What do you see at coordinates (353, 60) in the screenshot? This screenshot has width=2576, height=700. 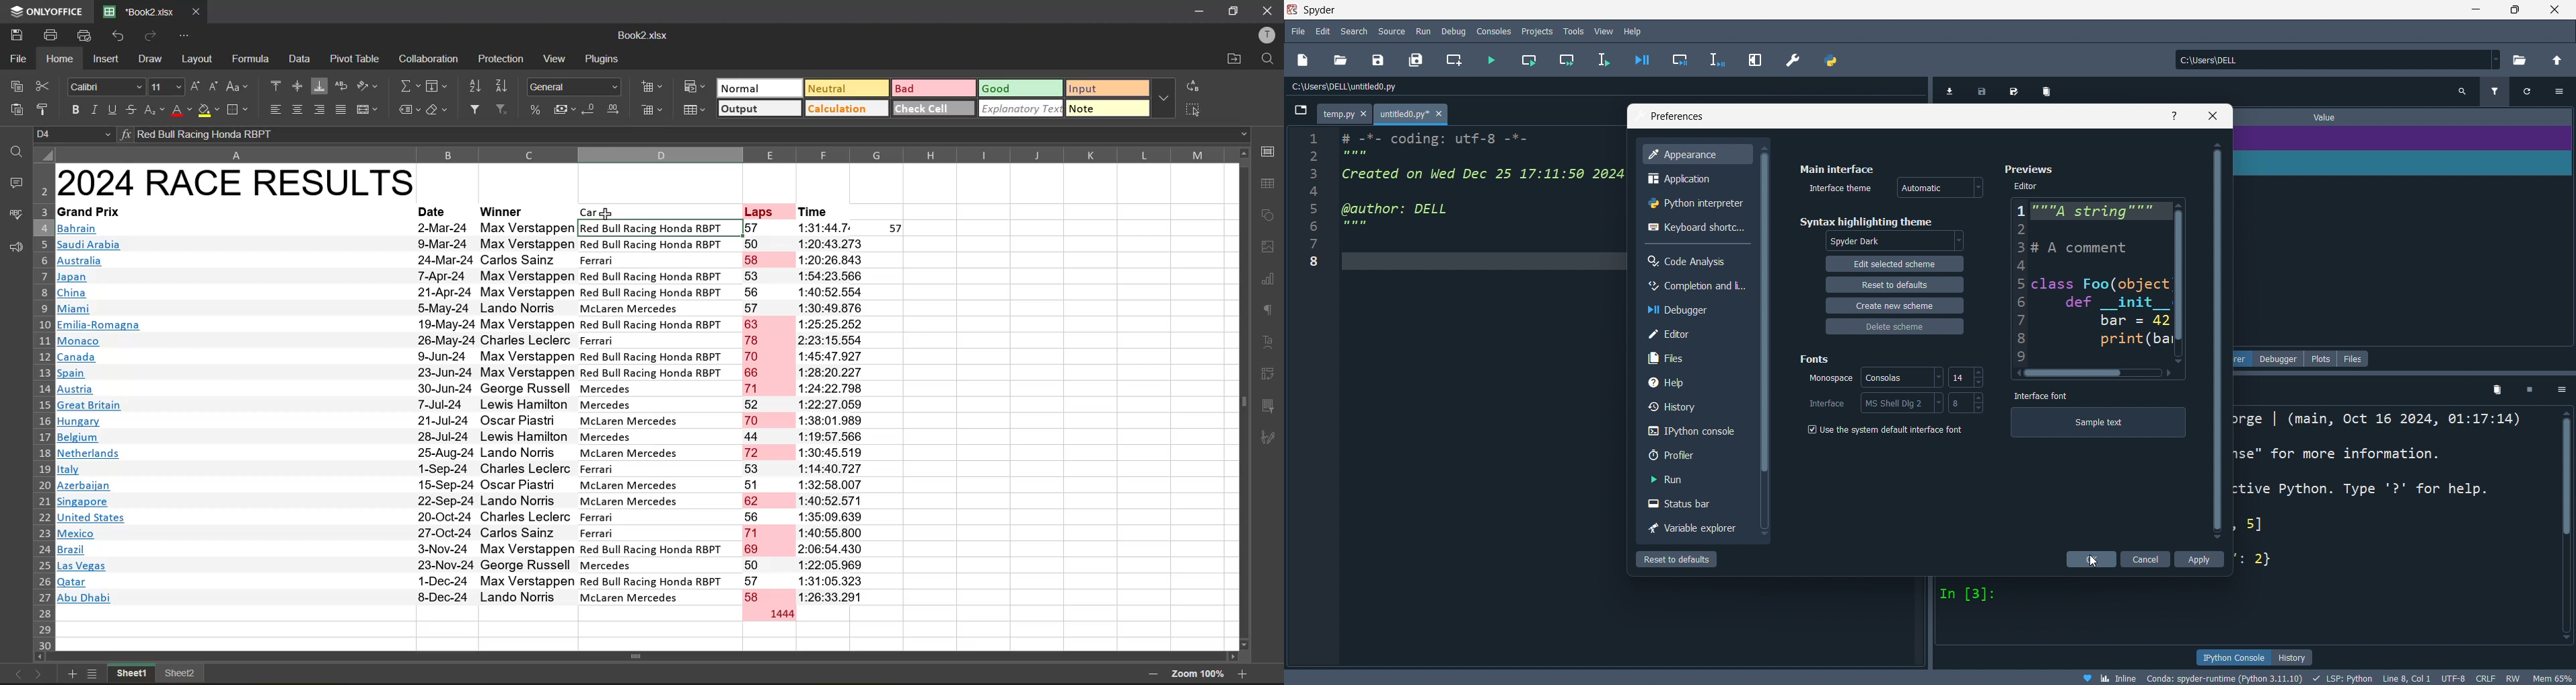 I see `pivot table` at bounding box center [353, 60].